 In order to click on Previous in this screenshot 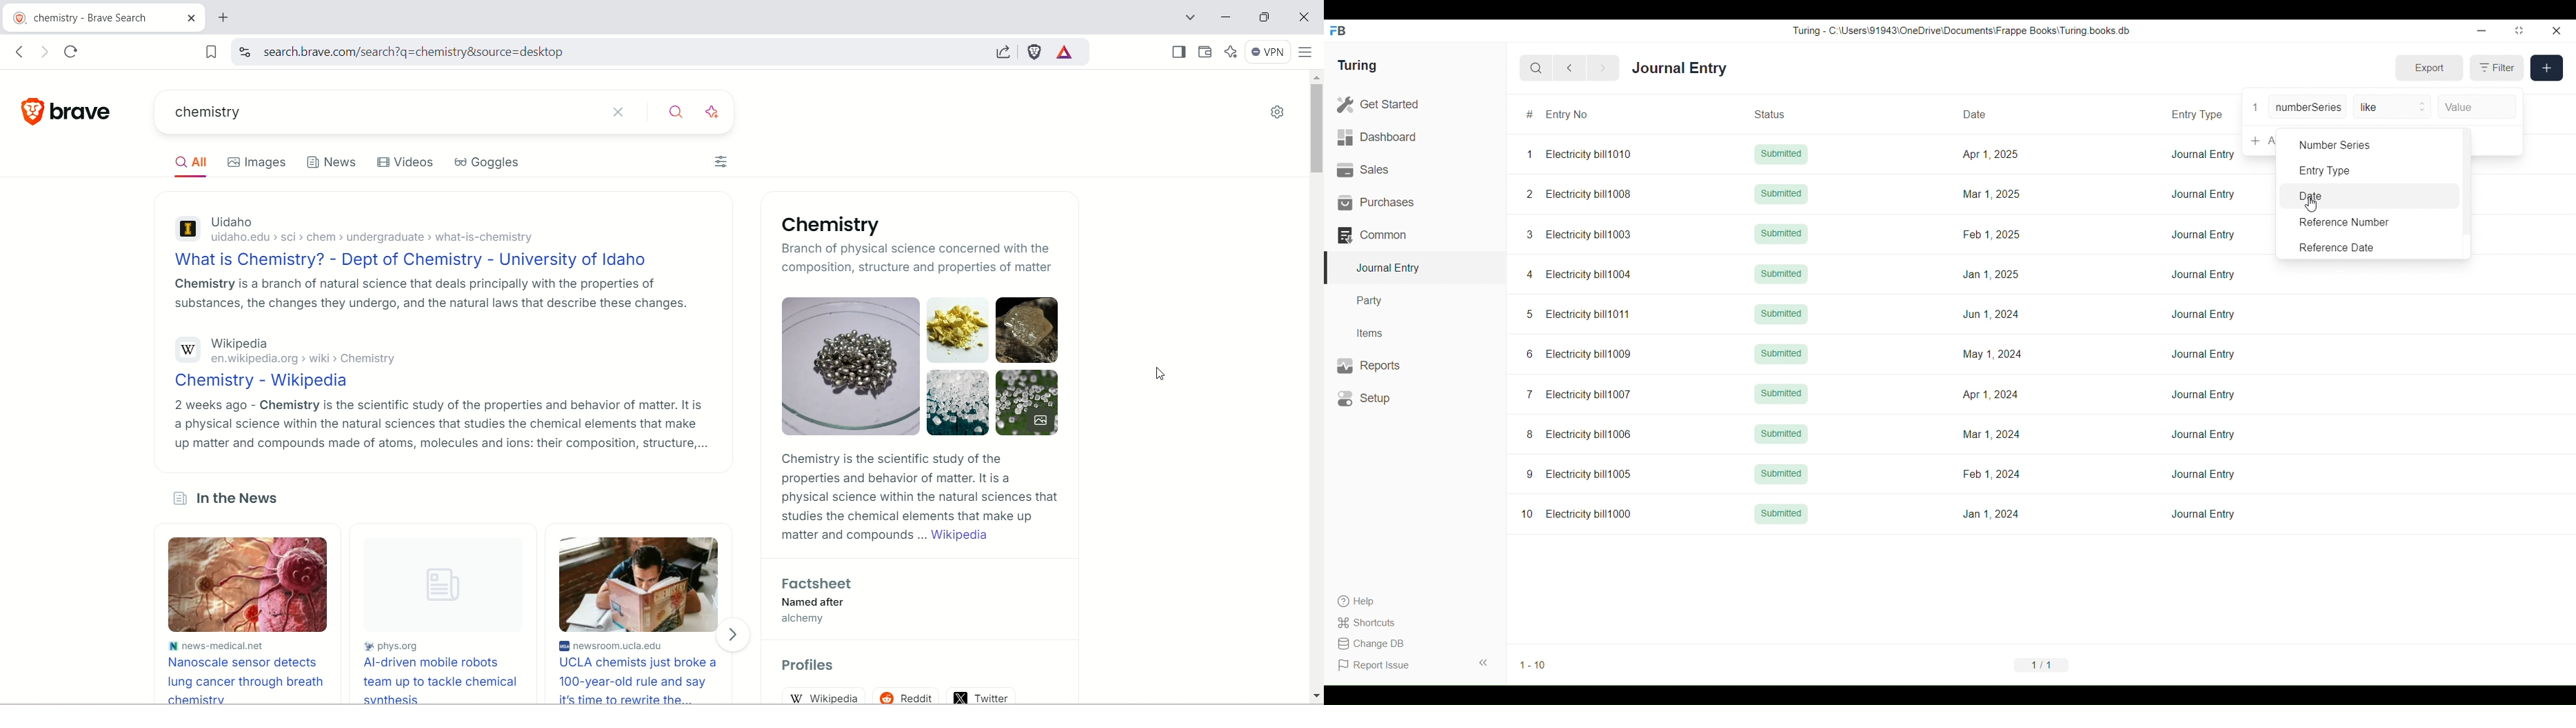, I will do `click(1570, 68)`.